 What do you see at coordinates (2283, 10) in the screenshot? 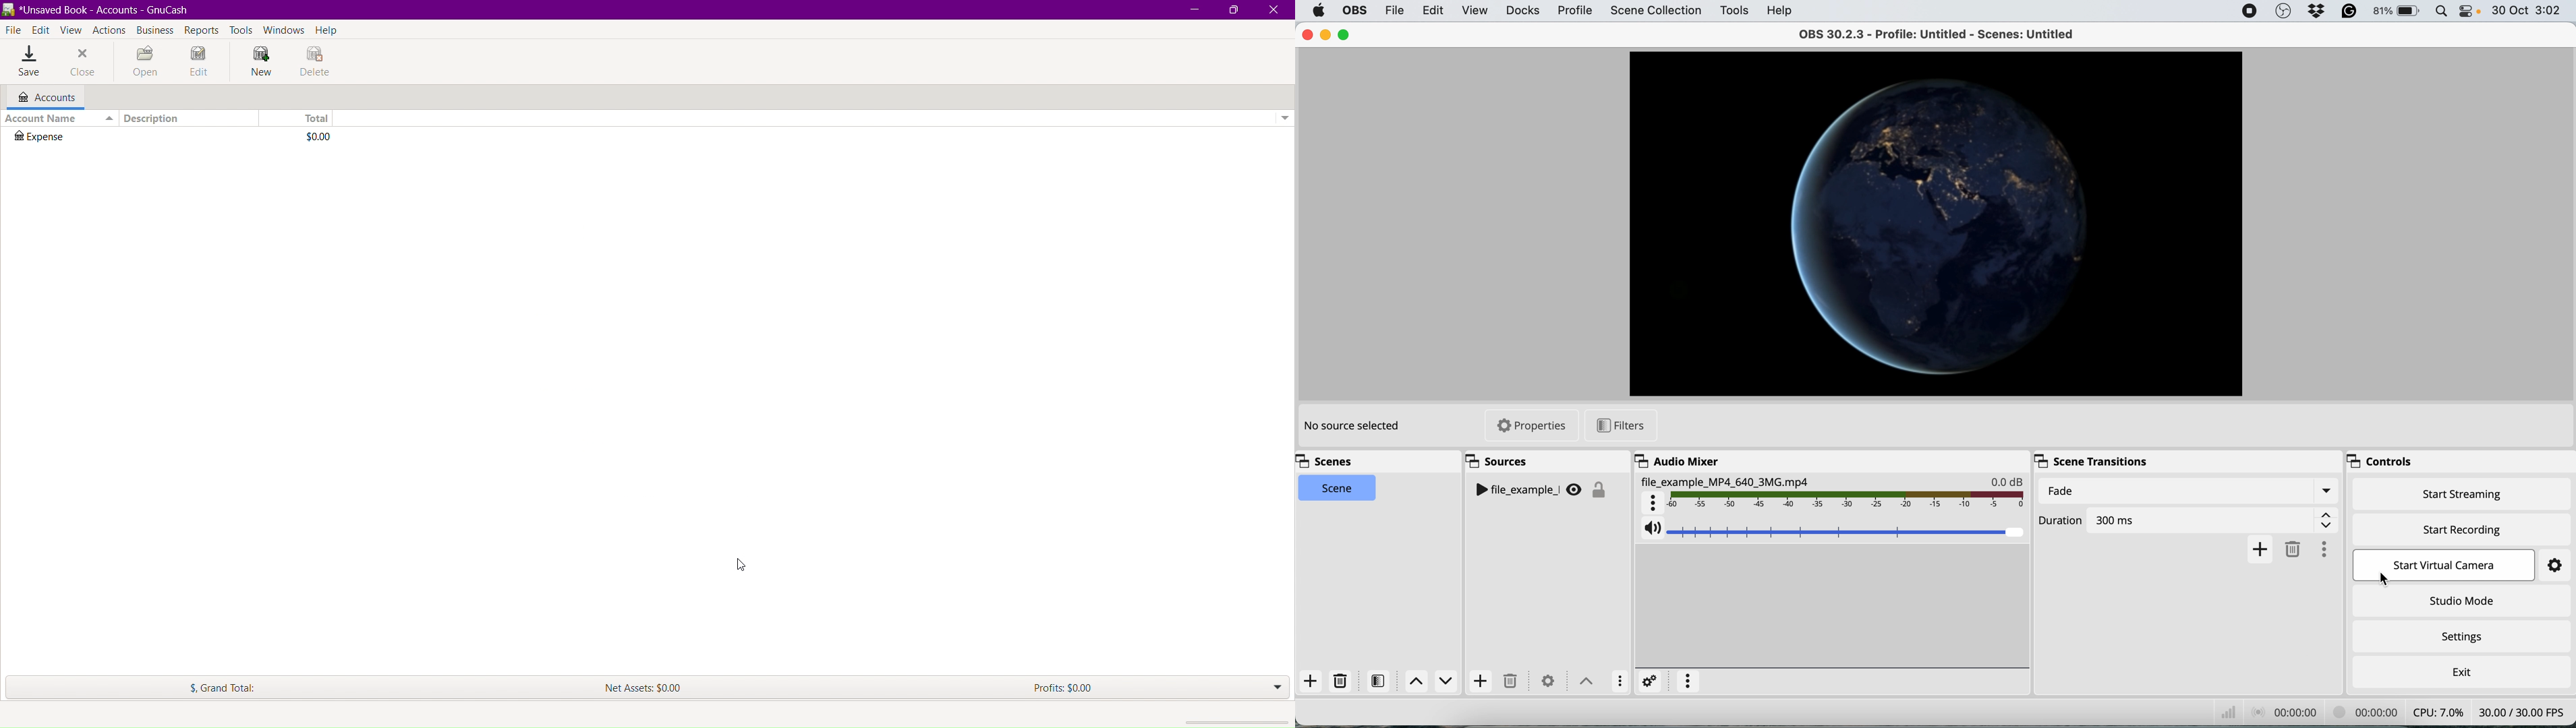
I see `obs studio` at bounding box center [2283, 10].